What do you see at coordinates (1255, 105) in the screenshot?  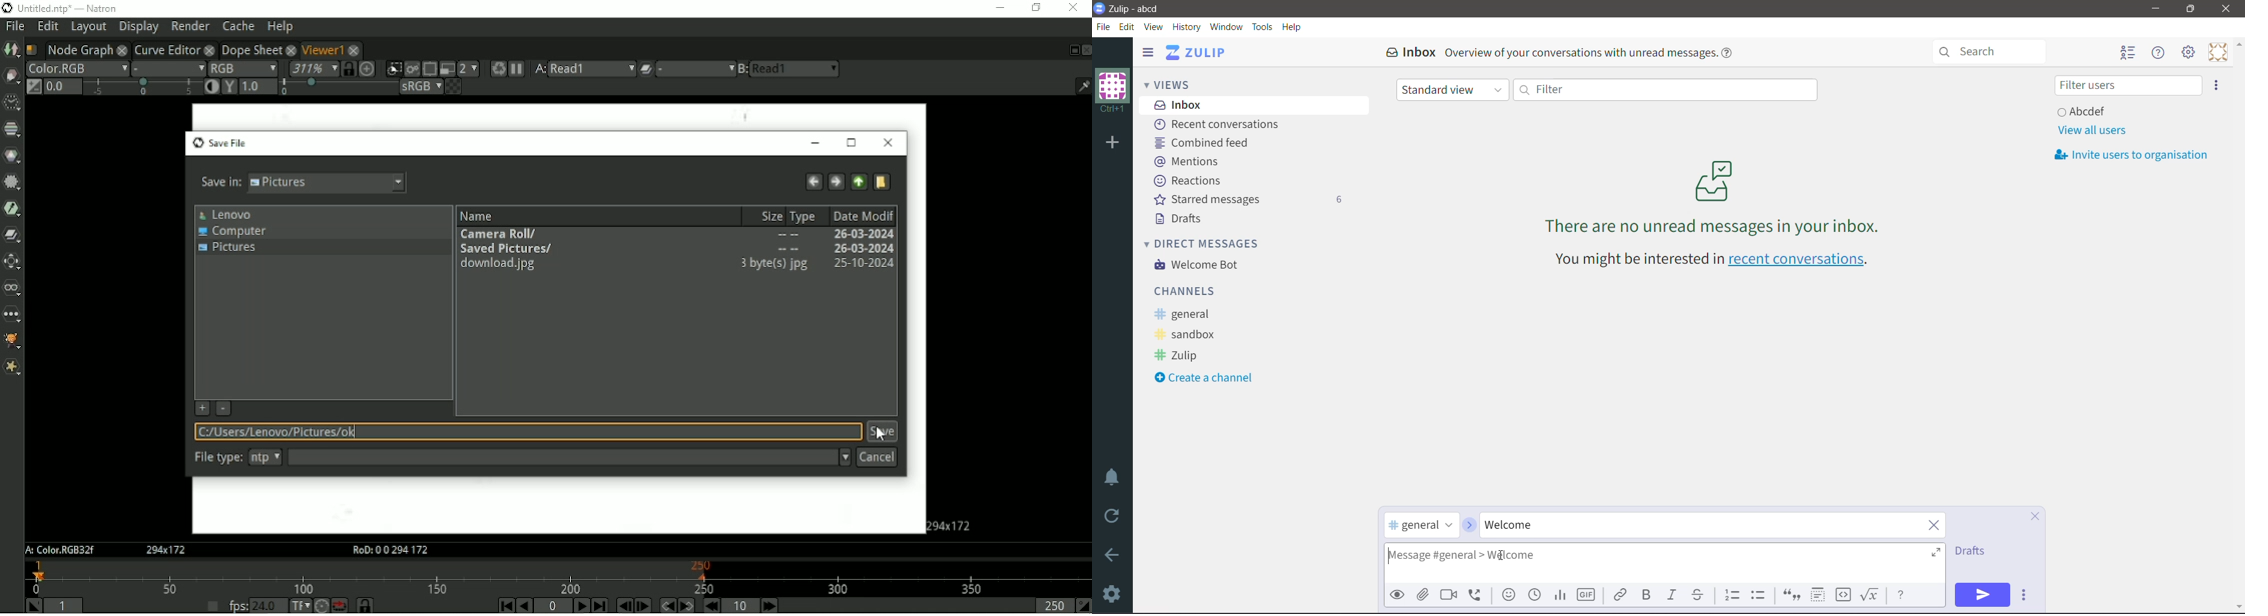 I see `Inbox` at bounding box center [1255, 105].